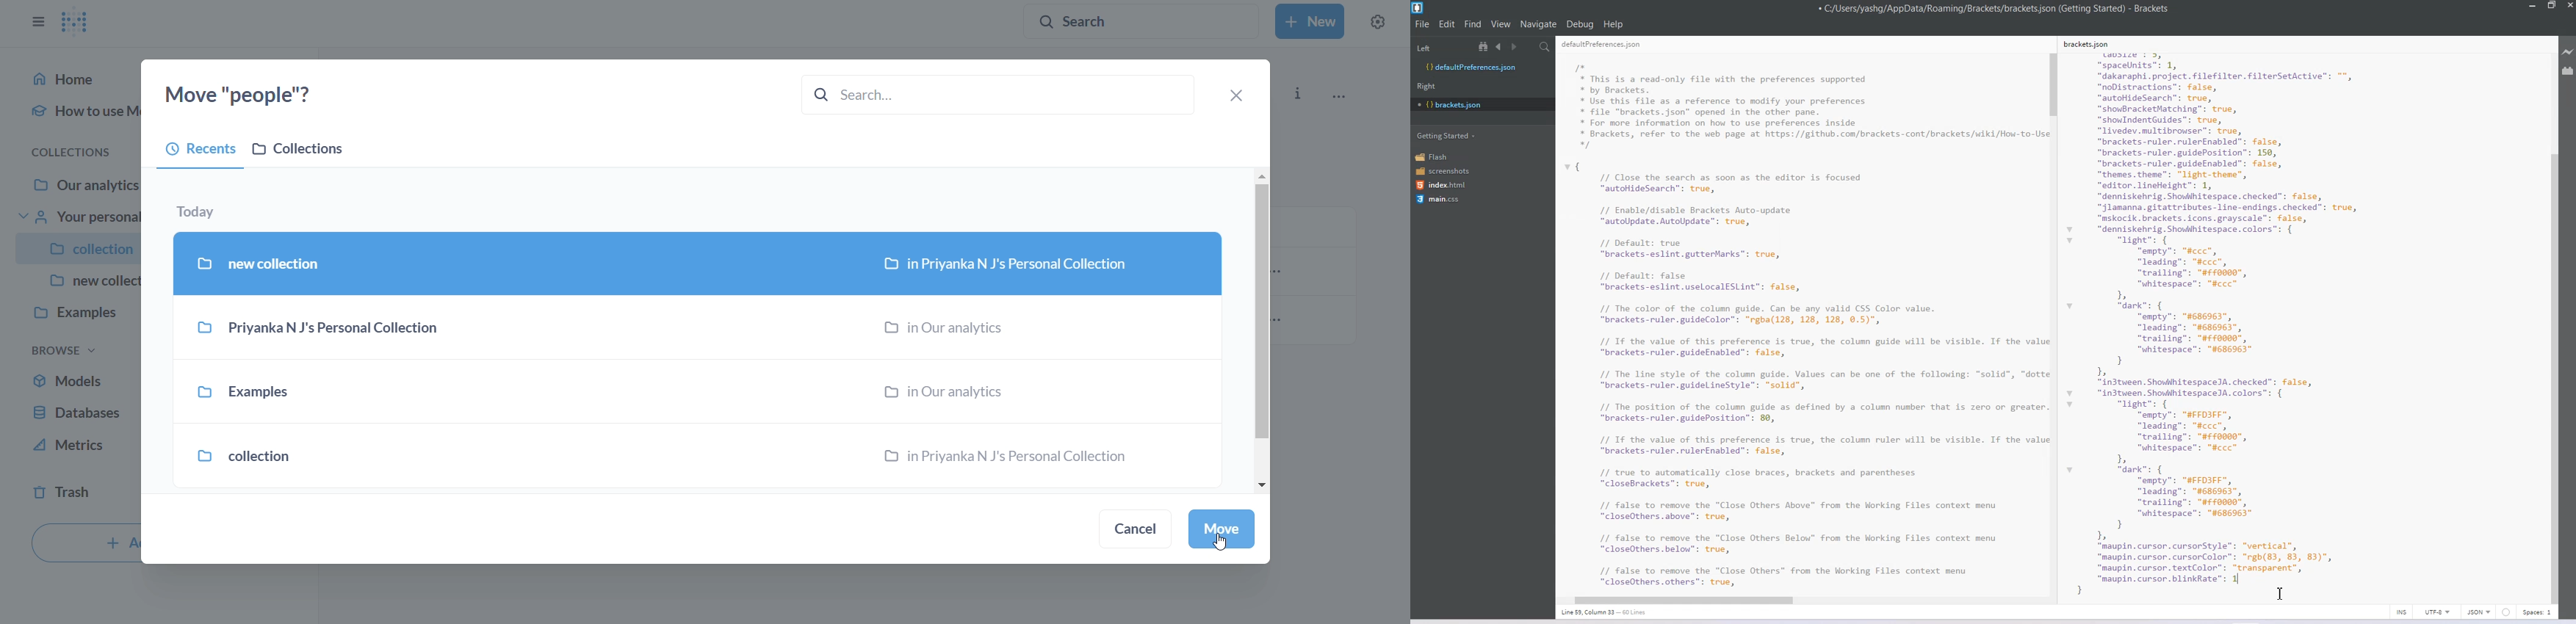  I want to click on RE I
I”
* This is a read-only file with the preferences supported
* by Brackets.
* Use this file as a reference to modify your preferences
* file "brackets.json" opened in the other pane.
* For more information on how to use preferences inside
* Brackets, refer to the web page at https://github.com/brackets-cont/brackets/wiki/How-to-U:
*/
{
// Close the search as soon as the editor is focused
“autoHideSearch”: true,
// Enable/disable Brackets Auto-update
“autoUpdate. AutoUpdate”: true,
// Default: true
“brackets-eslint.gutterMarks": true,
// Default: false
“brackets-eslint.uselocalESLint": false,
// The color of the column guide. Can be any valid CSS Color value.
“brackets-ruler.guideColor": "rgba(128, 128, 128, ©.5)",
// Tf the value of this preference is true, the column guide will be visible. If the val:
“brackets-ruler.guideEnabled": false,
// The line style of the column guide. Values can be one of the following: “solid”, "dott
“brackets-ruler.guidelineStyle": "solid",
// The position of the column guide as defined by a column number that is zero or greater
“brackets-ruler.guidePosition": 89,
// Tf the value of this preference is true, the column ruler will be visible. If the val:
“brackets-ruler.rulerEnabled": false,
// true to automatically close braces, brackets and parentheses
“closeBrackets": true,
// false to remove the "Close Others Above” from the Working Files context menu
“closeOthers.above": true,
// false to remove the "Close Others Below” from the Working Files context menu
“closeOthers.below": true,
// false to remove the "Close Others” from the Working Files context menu
"closeOthers.others”: true,, so click(1801, 314).